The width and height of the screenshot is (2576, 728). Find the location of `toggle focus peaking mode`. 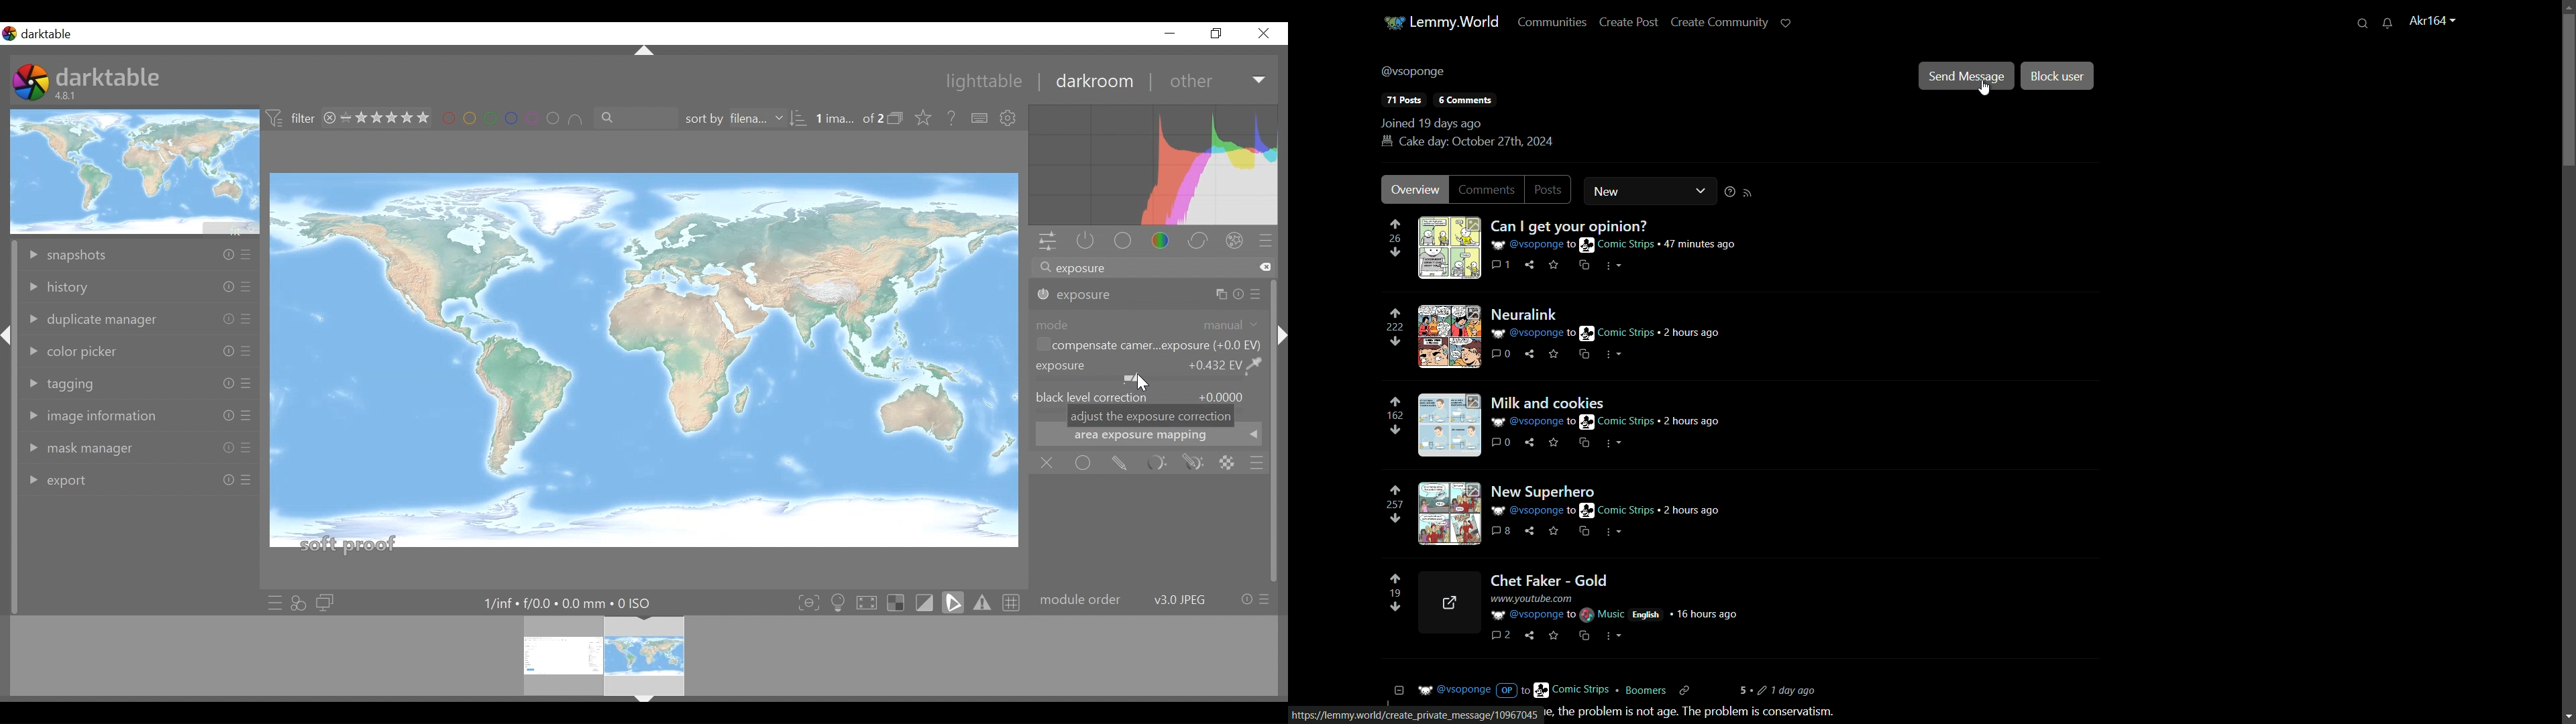

toggle focus peaking mode is located at coordinates (810, 602).